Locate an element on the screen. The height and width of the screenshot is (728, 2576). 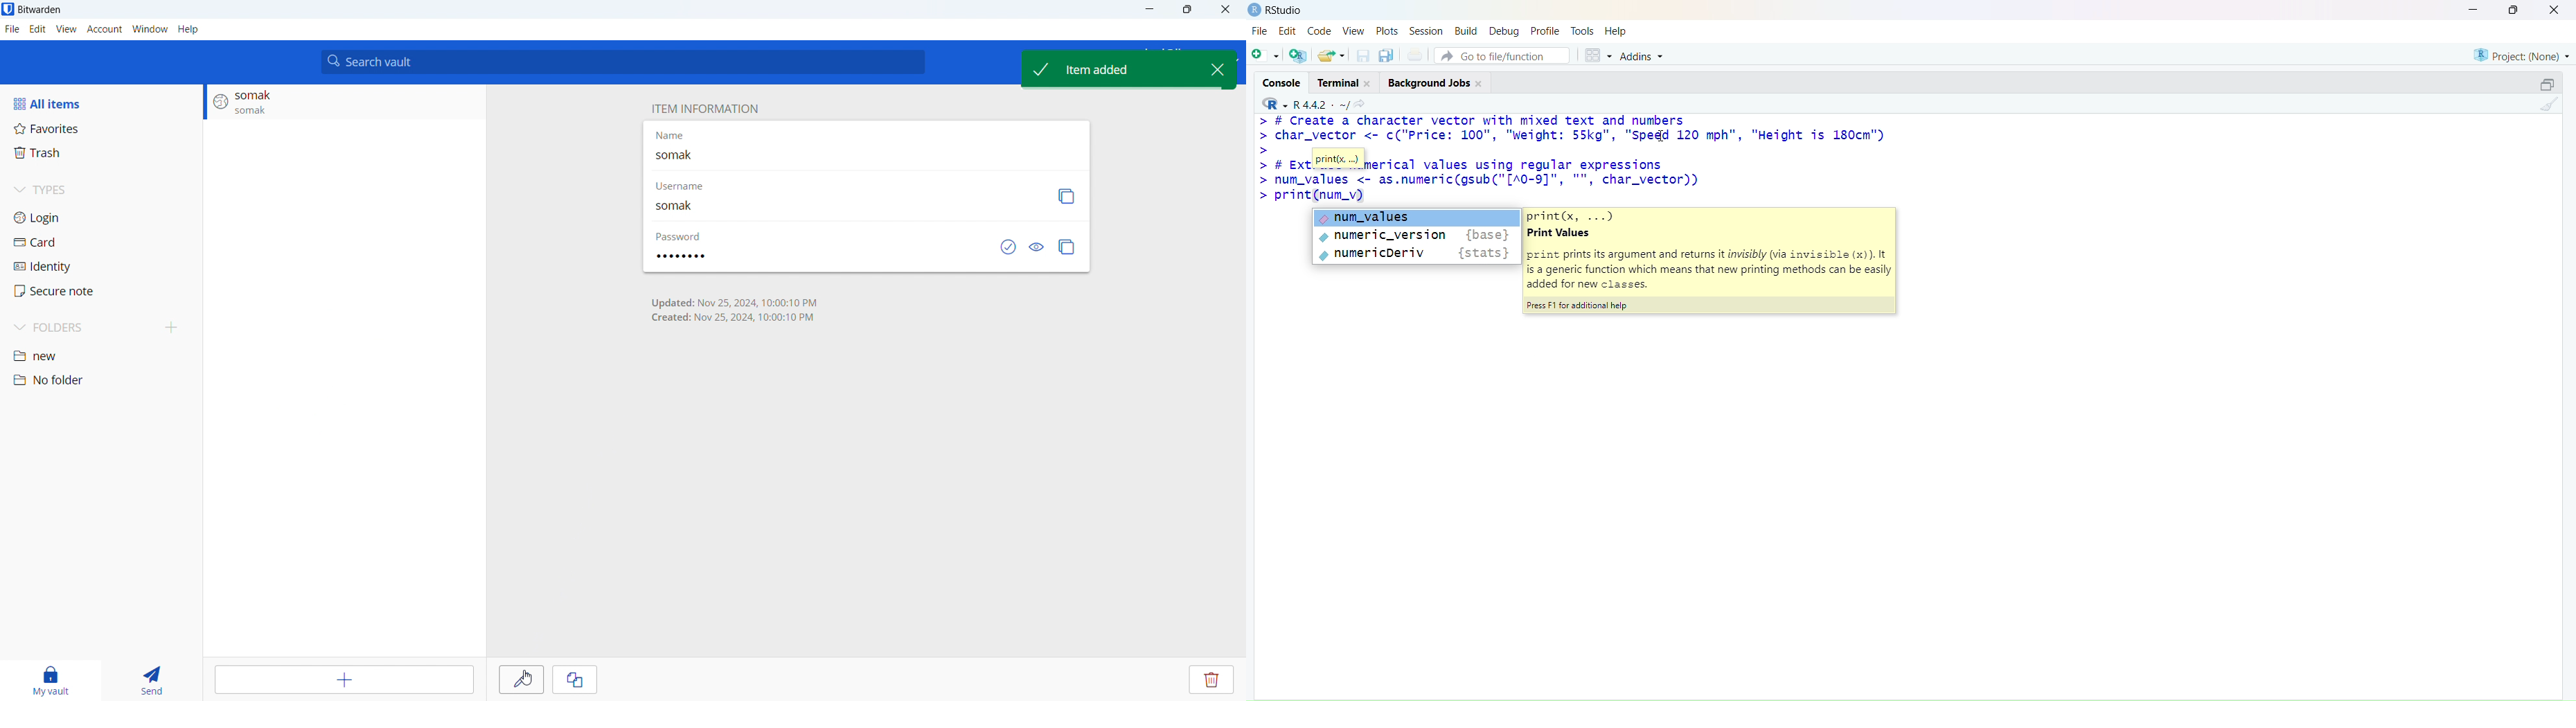
> is located at coordinates (1264, 150).